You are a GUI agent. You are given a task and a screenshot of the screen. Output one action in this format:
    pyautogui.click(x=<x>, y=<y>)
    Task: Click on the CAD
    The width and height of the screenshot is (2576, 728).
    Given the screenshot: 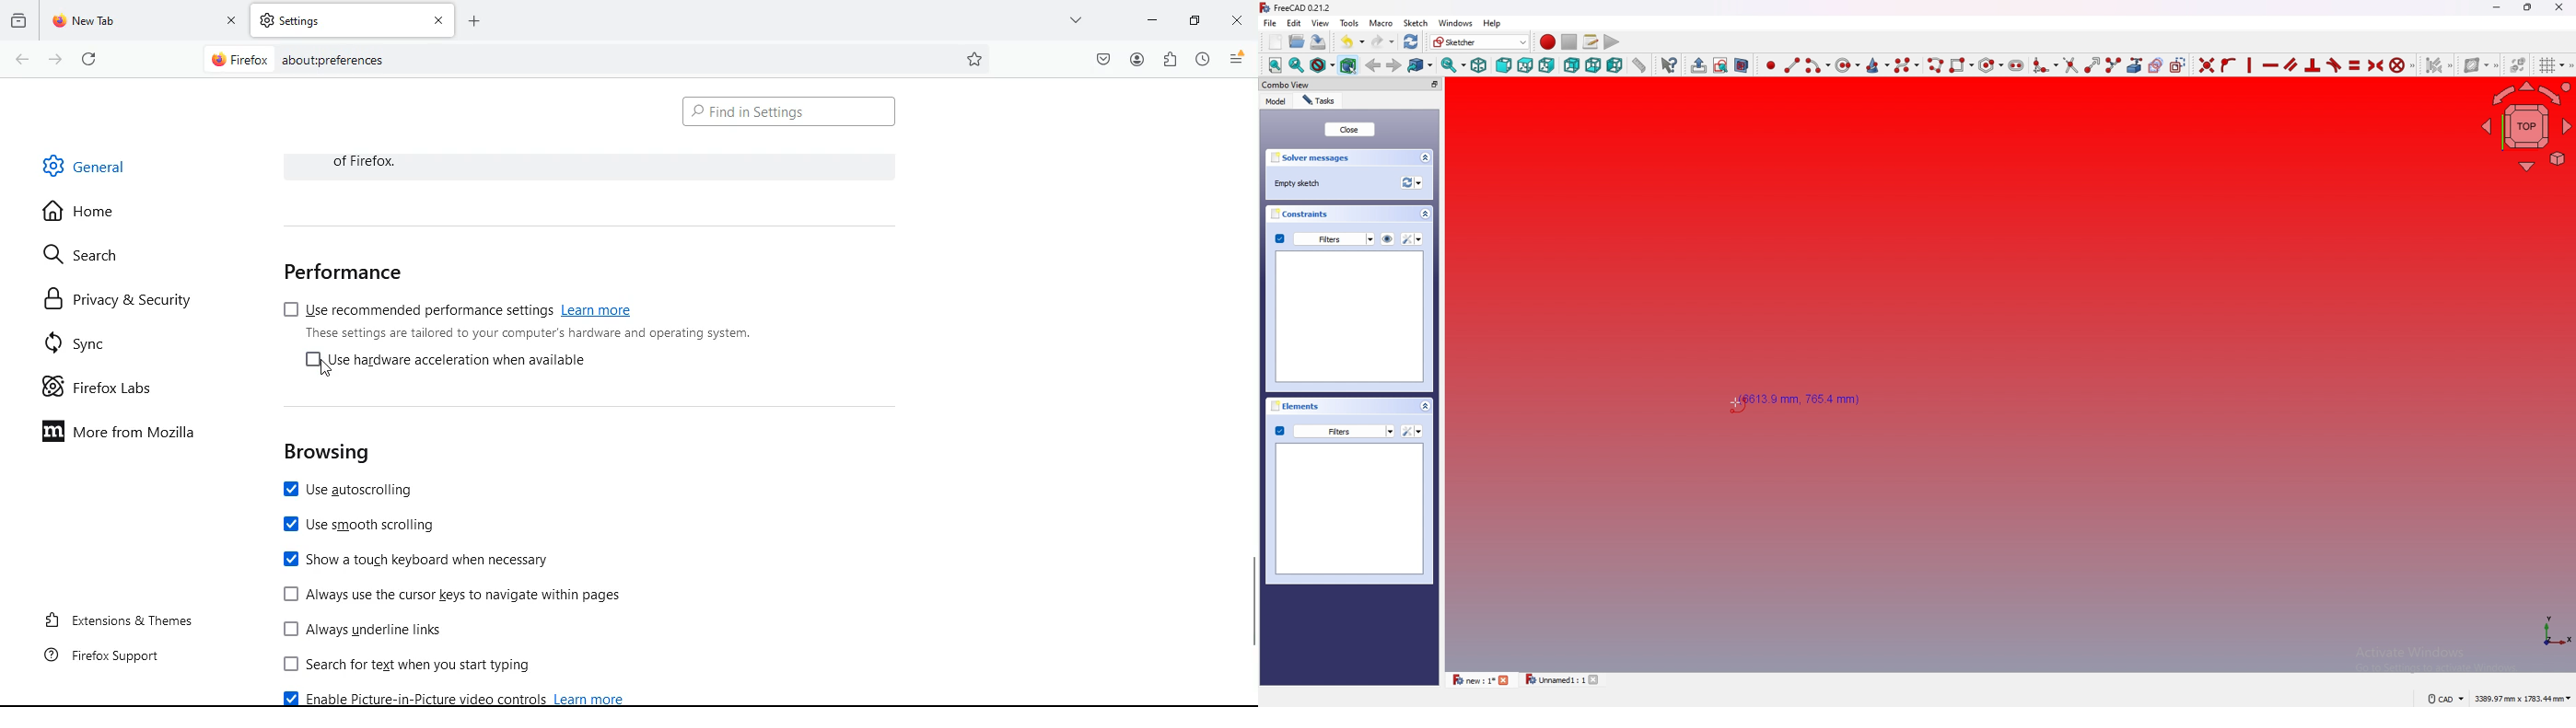 What is the action you would take?
    pyautogui.click(x=2445, y=698)
    